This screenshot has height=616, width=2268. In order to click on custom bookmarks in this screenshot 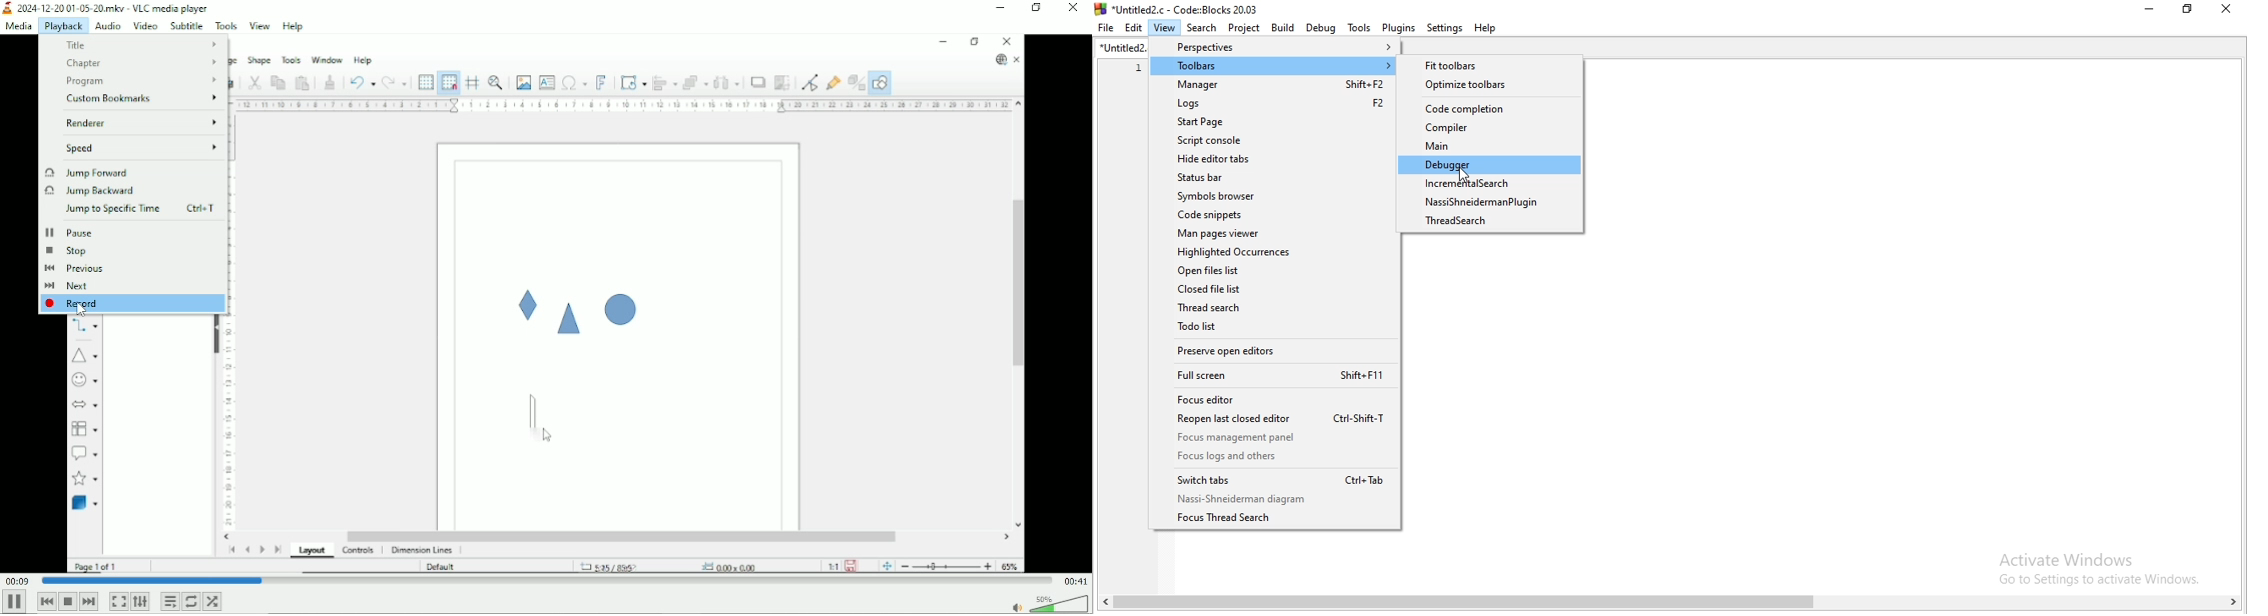, I will do `click(138, 100)`.